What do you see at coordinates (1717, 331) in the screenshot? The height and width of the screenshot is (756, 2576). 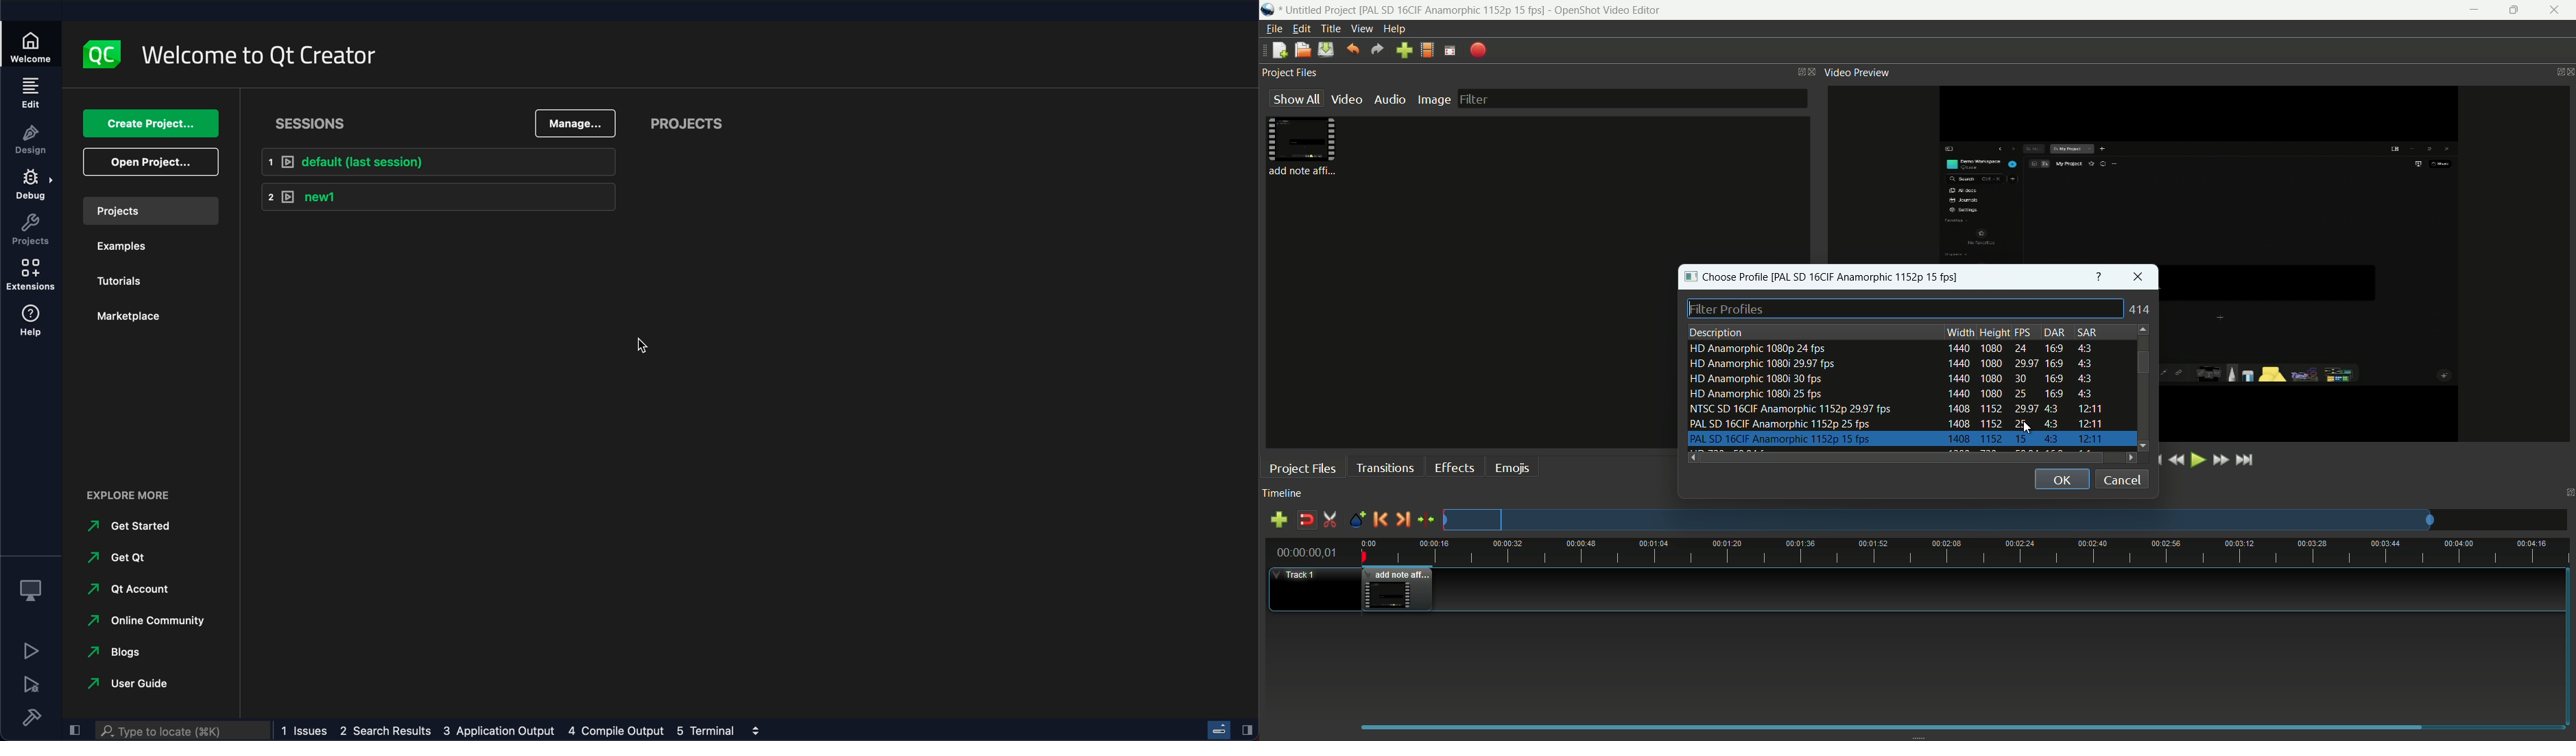 I see `description` at bounding box center [1717, 331].